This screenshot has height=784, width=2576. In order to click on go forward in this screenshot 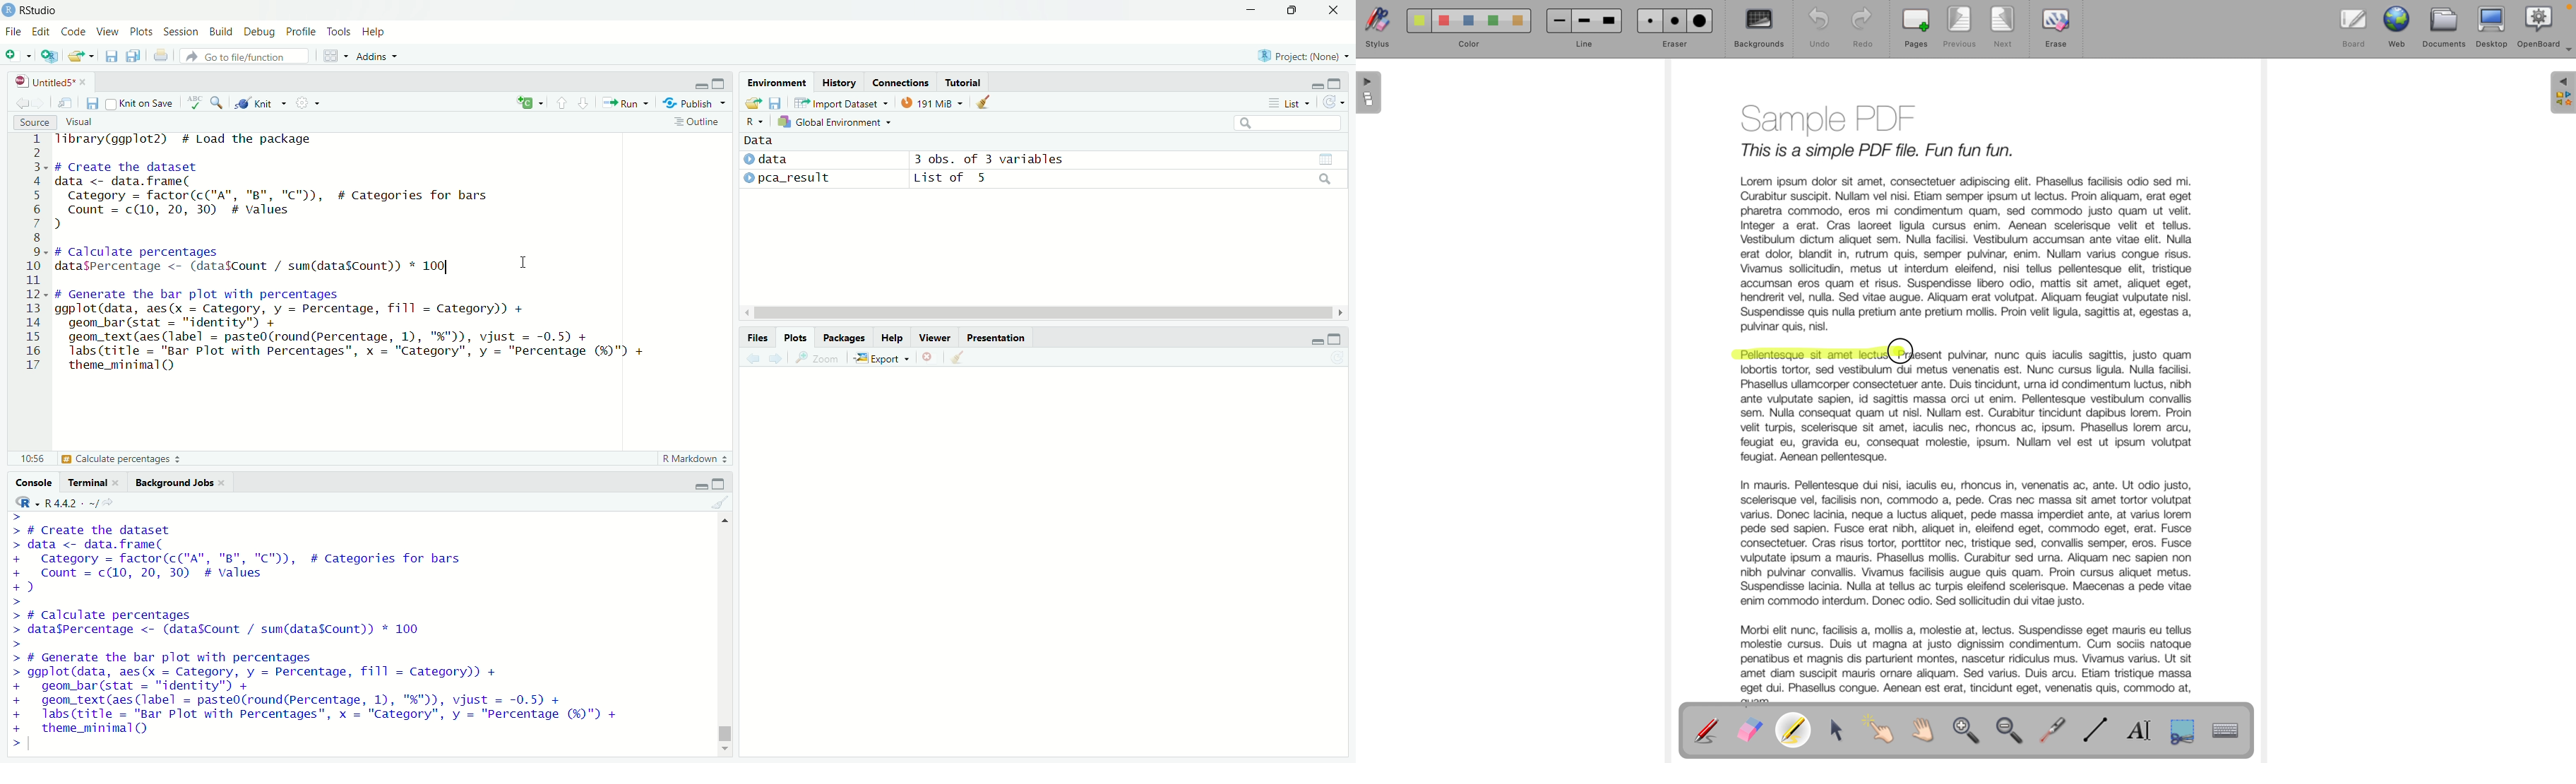, I will do `click(40, 103)`.